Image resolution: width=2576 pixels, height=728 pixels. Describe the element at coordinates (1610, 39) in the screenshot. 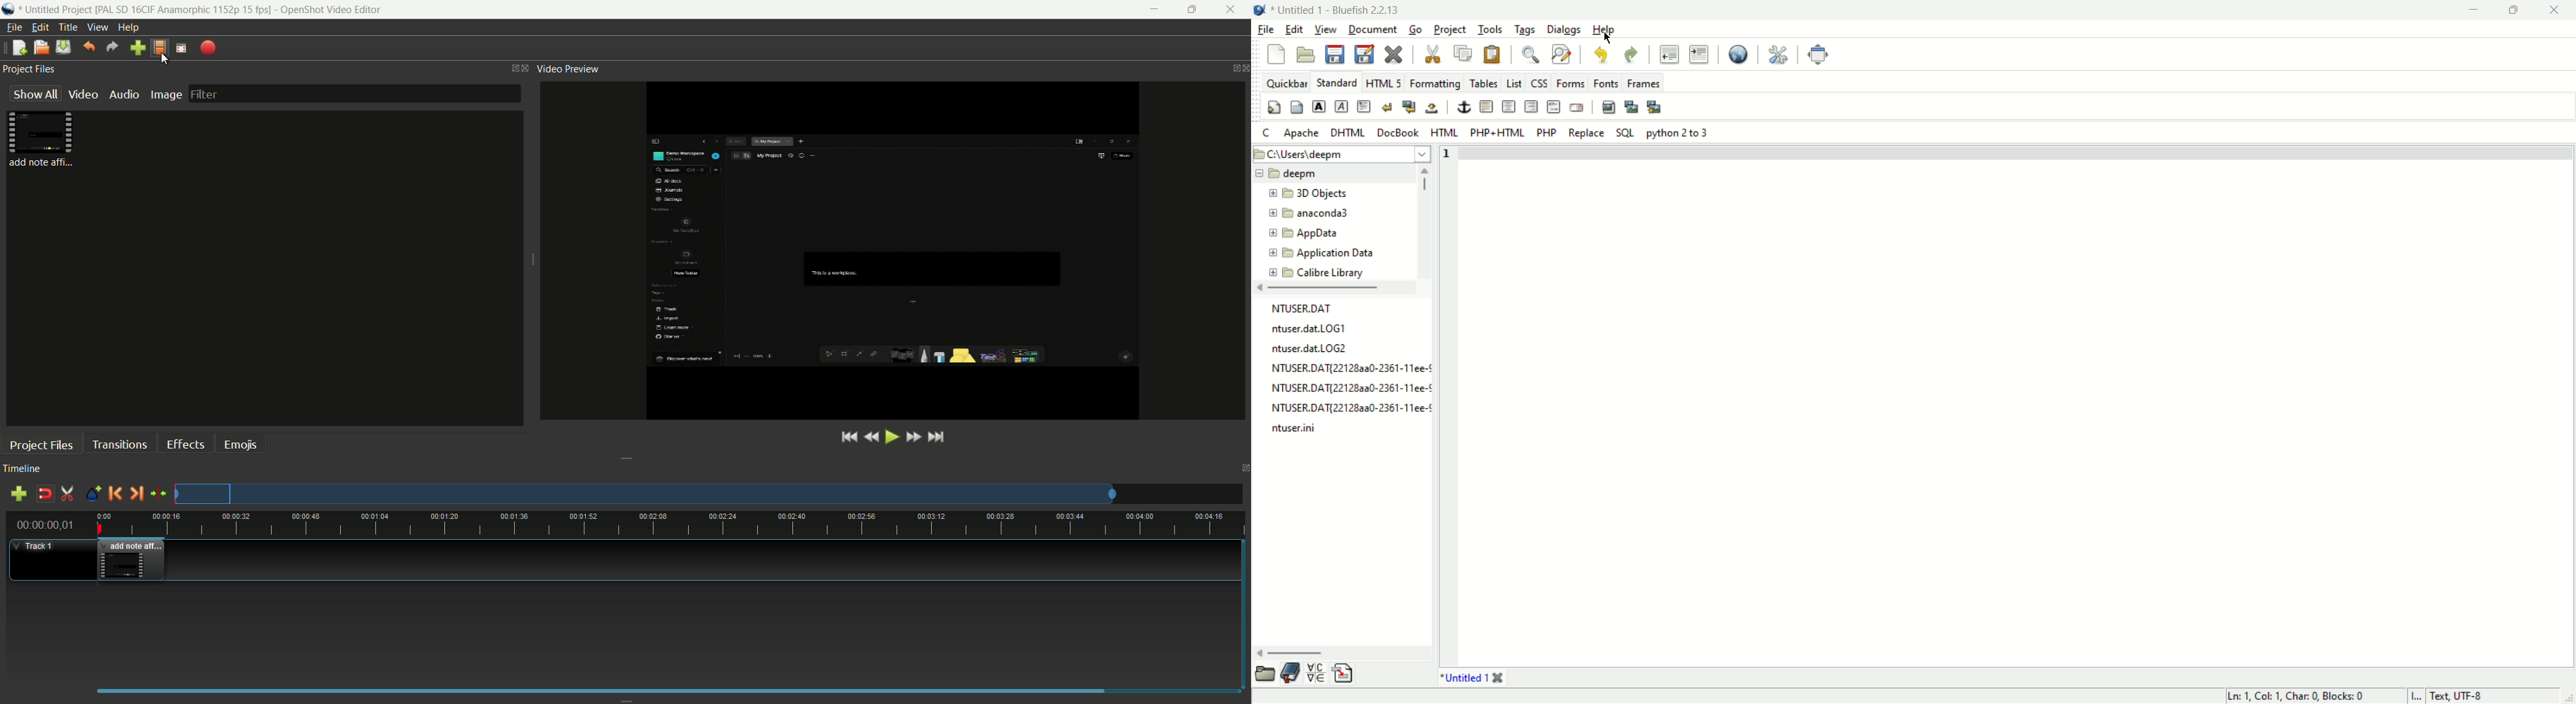

I see `cursor` at that location.